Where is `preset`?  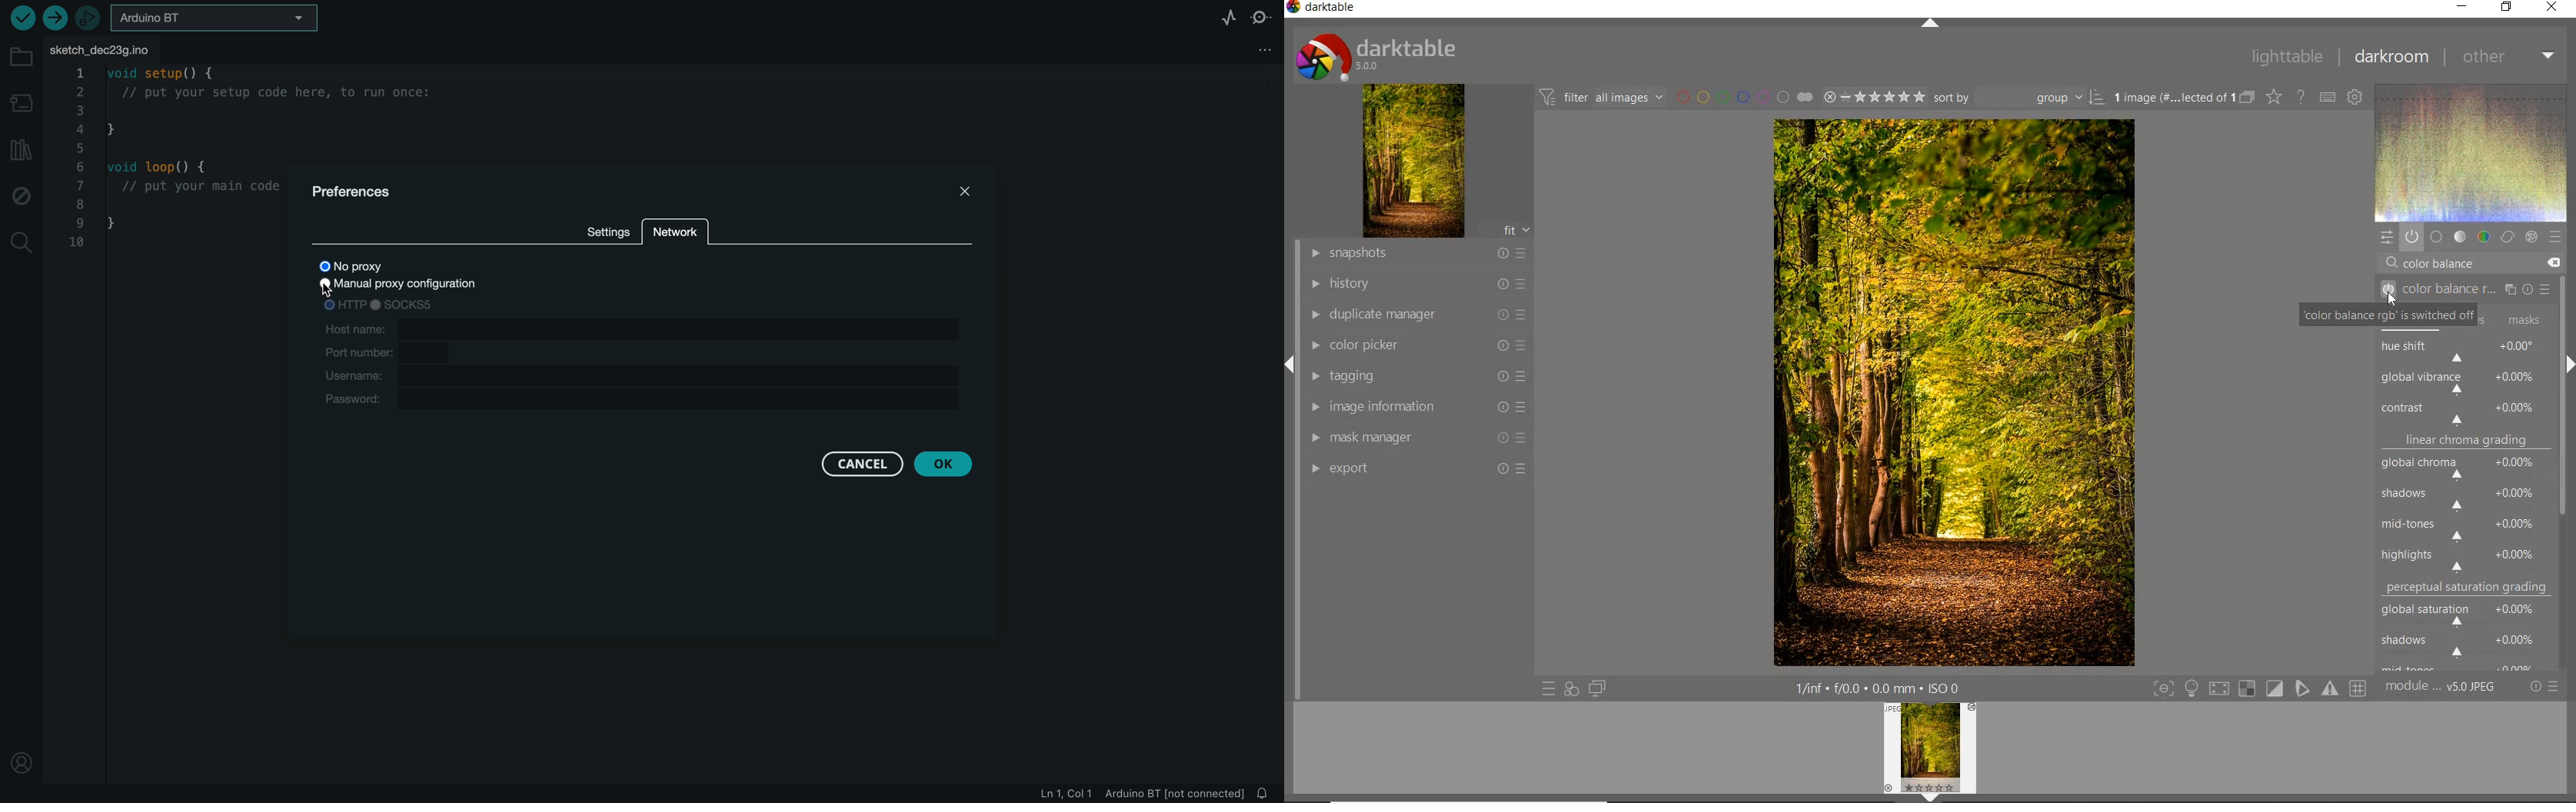
preset is located at coordinates (2554, 236).